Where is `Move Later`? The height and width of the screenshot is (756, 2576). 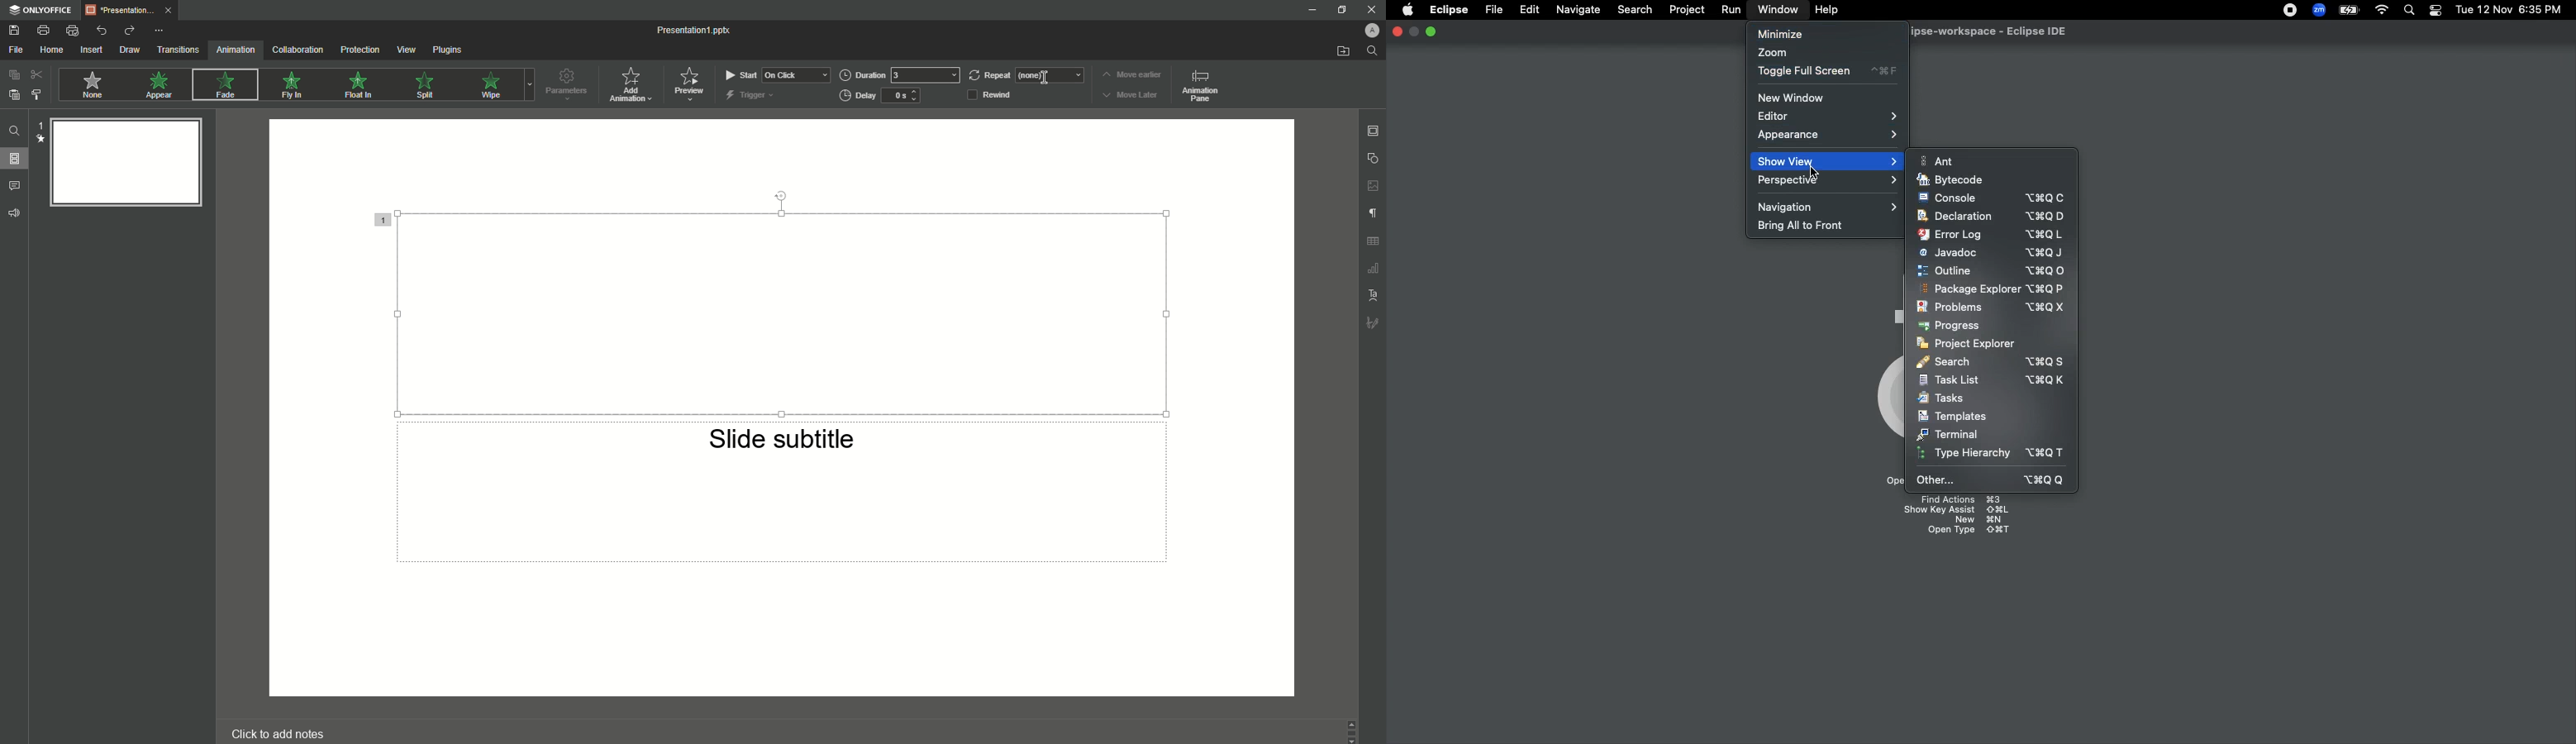 Move Later is located at coordinates (1134, 95).